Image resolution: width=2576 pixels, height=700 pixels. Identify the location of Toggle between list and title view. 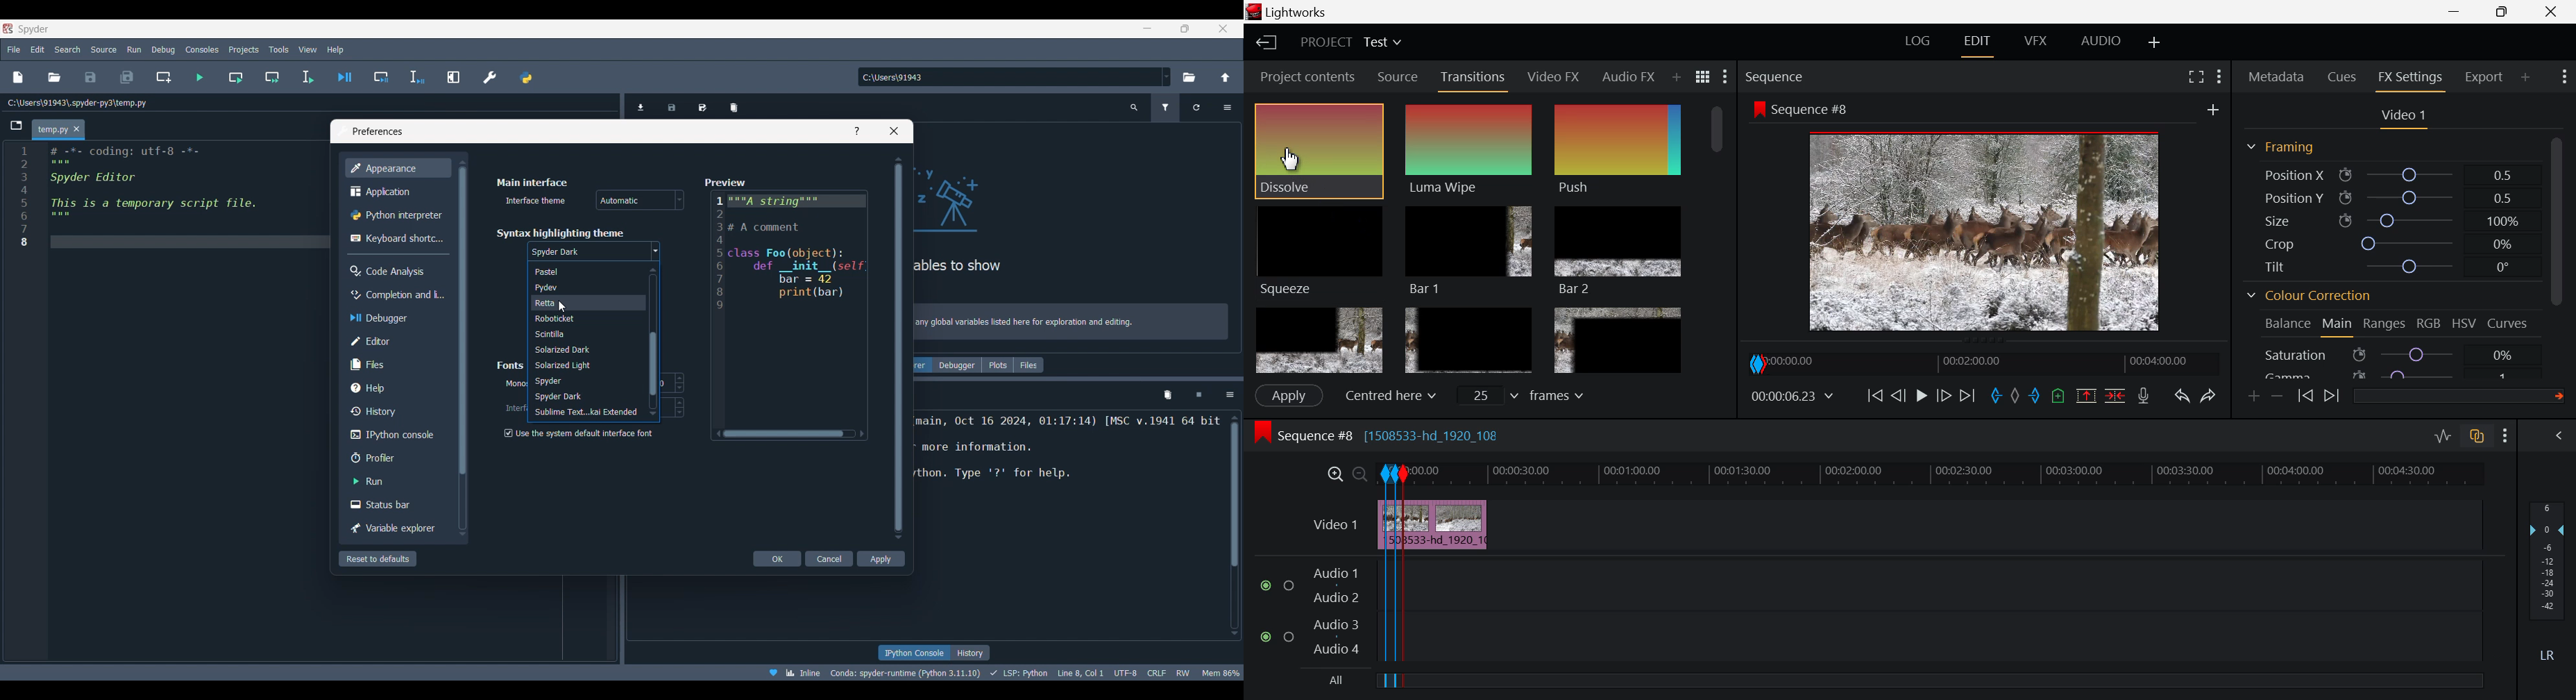
(1704, 77).